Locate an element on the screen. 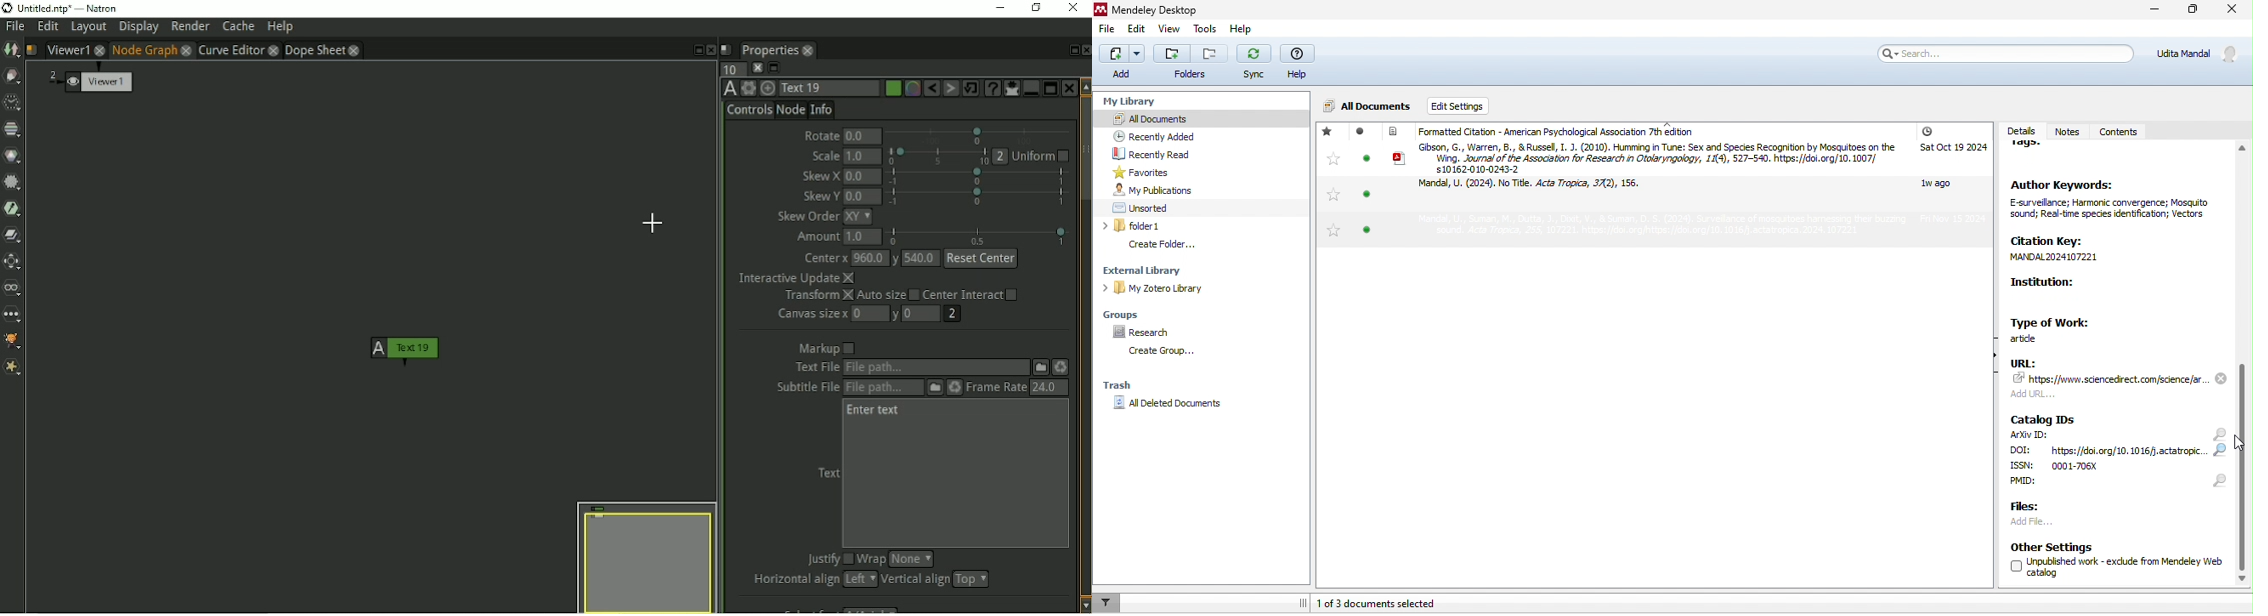 The width and height of the screenshot is (2268, 616). Citation Key:
MANDAL2024107221 is located at coordinates (2077, 249).